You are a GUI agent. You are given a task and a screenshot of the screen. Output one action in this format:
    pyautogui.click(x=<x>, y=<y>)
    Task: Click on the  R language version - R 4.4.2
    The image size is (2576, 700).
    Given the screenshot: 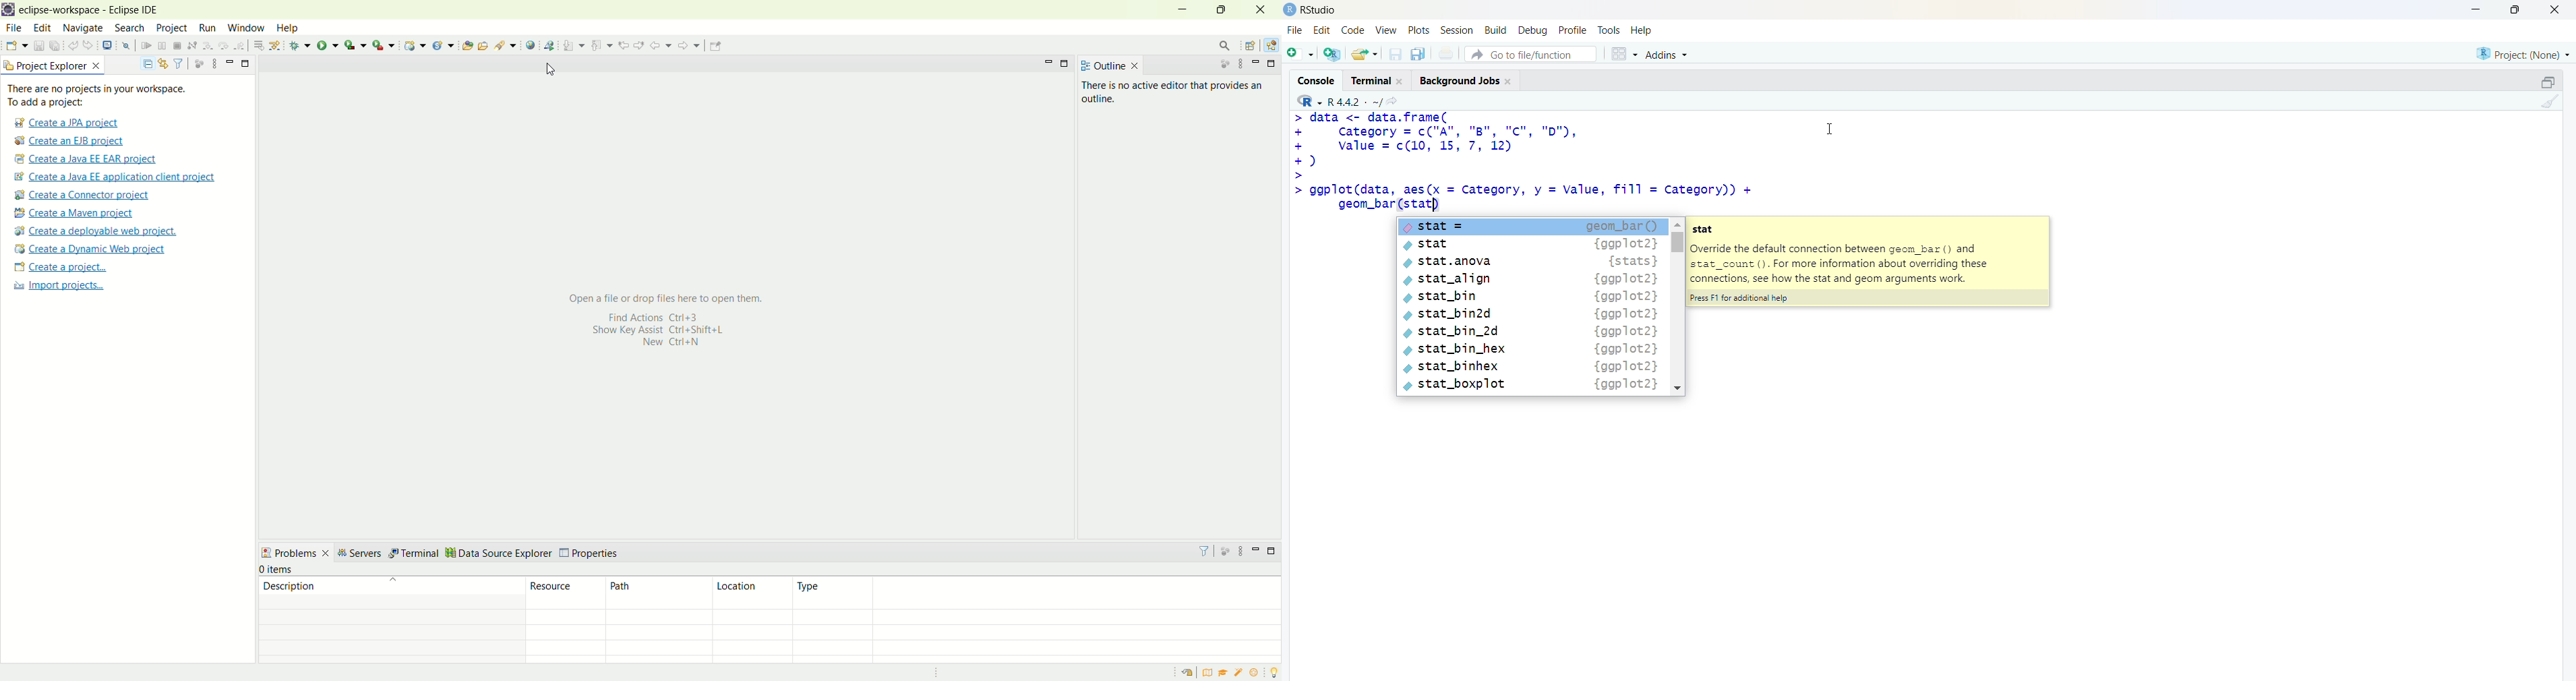 What is the action you would take?
    pyautogui.click(x=1354, y=100)
    